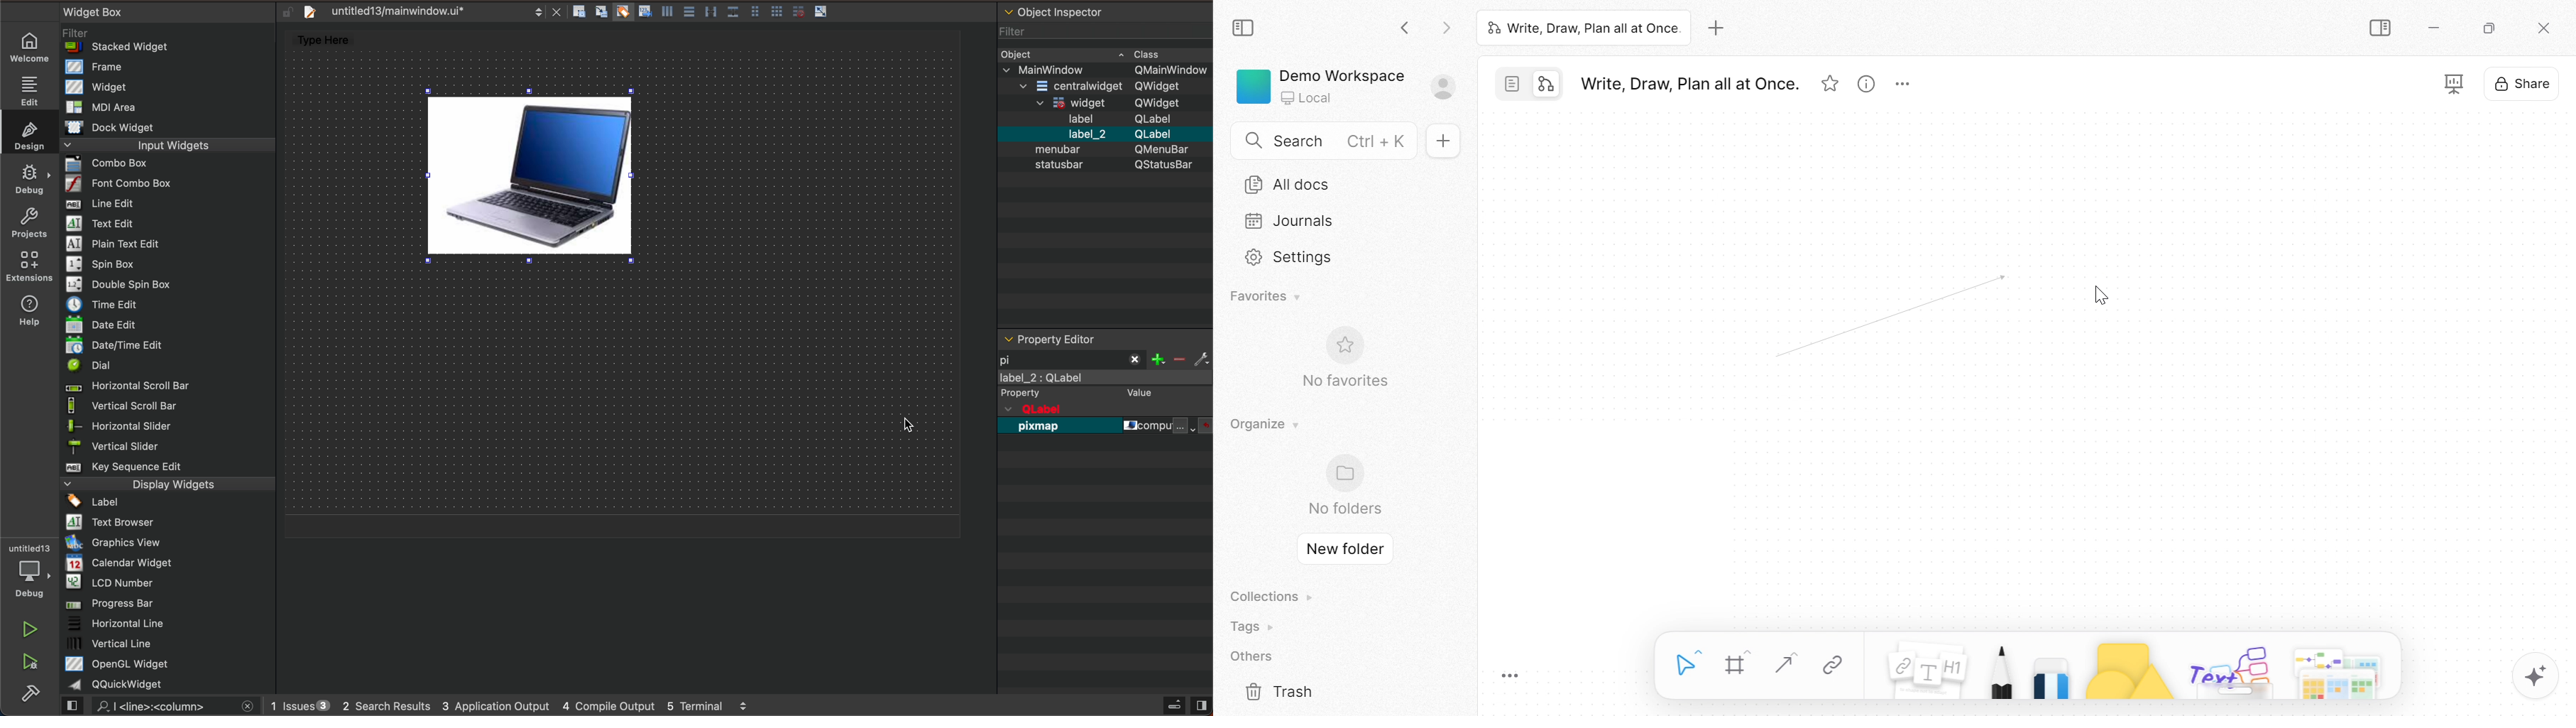  Describe the element at coordinates (1688, 663) in the screenshot. I see `Select` at that location.